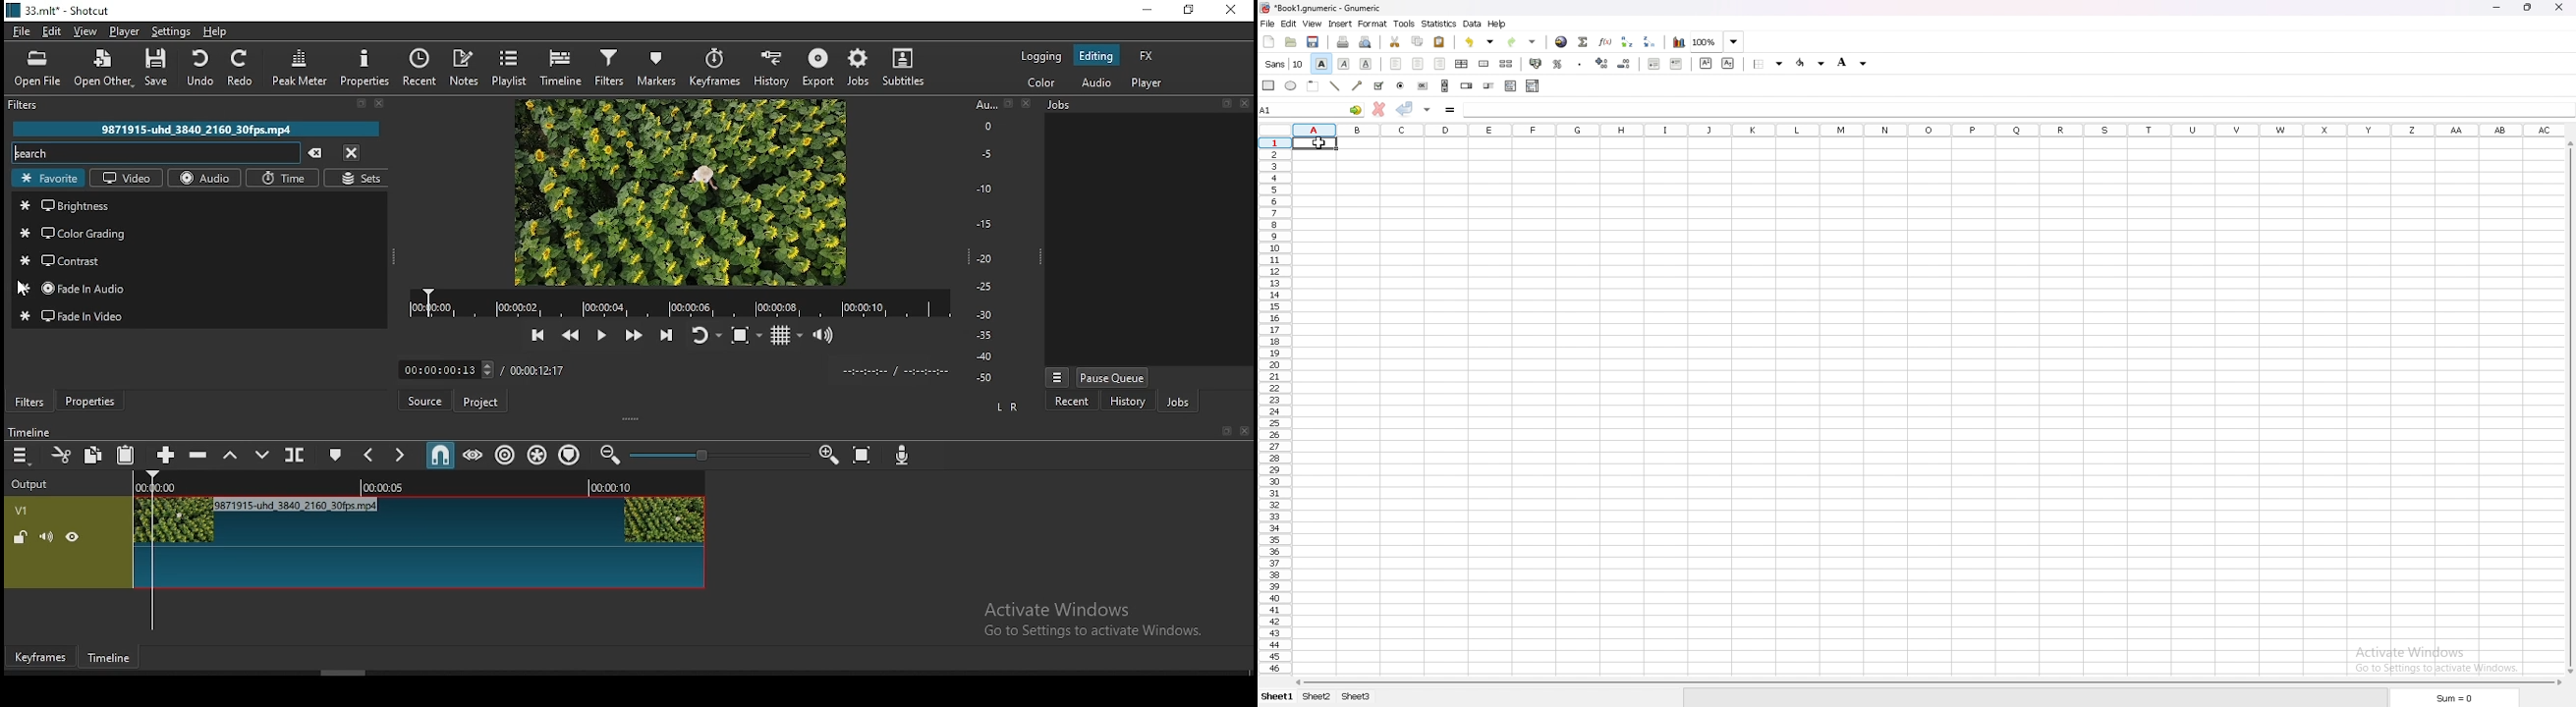  I want to click on redo, so click(242, 68).